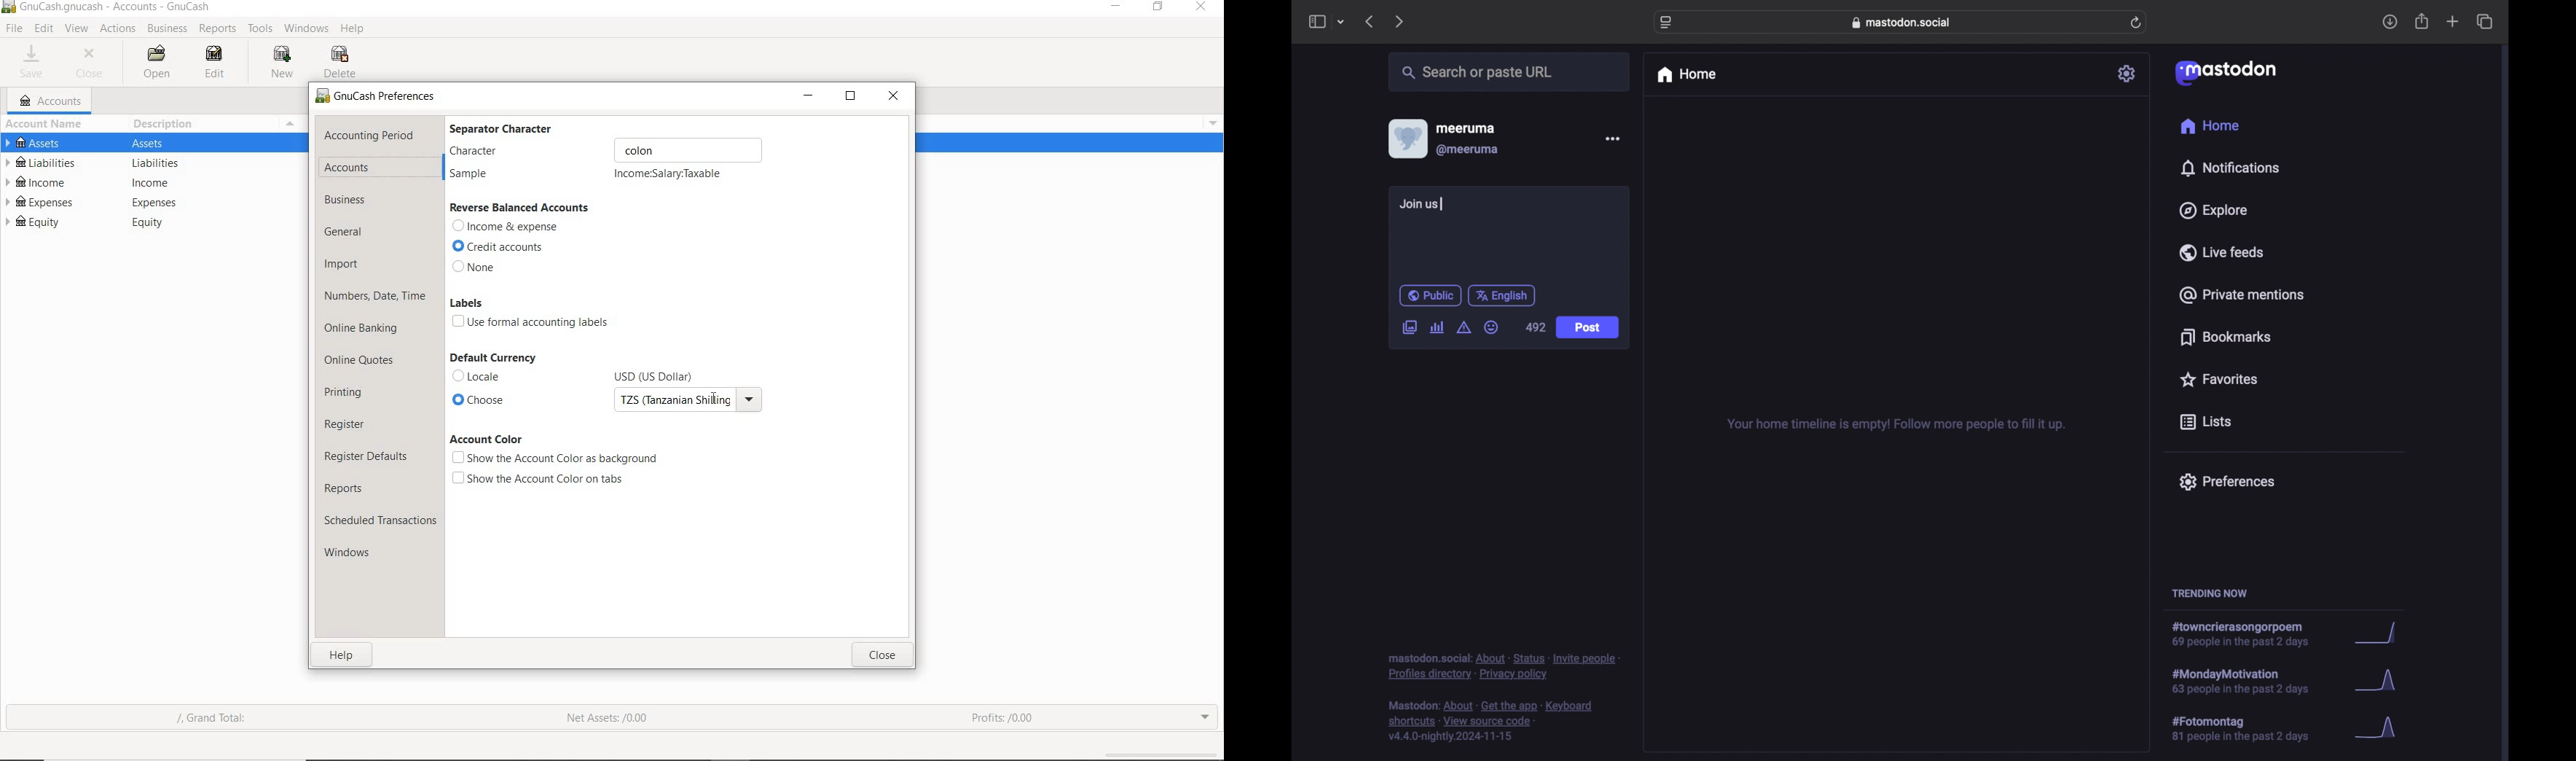 The image size is (2576, 784). Describe the element at coordinates (2225, 337) in the screenshot. I see `bookmarks` at that location.